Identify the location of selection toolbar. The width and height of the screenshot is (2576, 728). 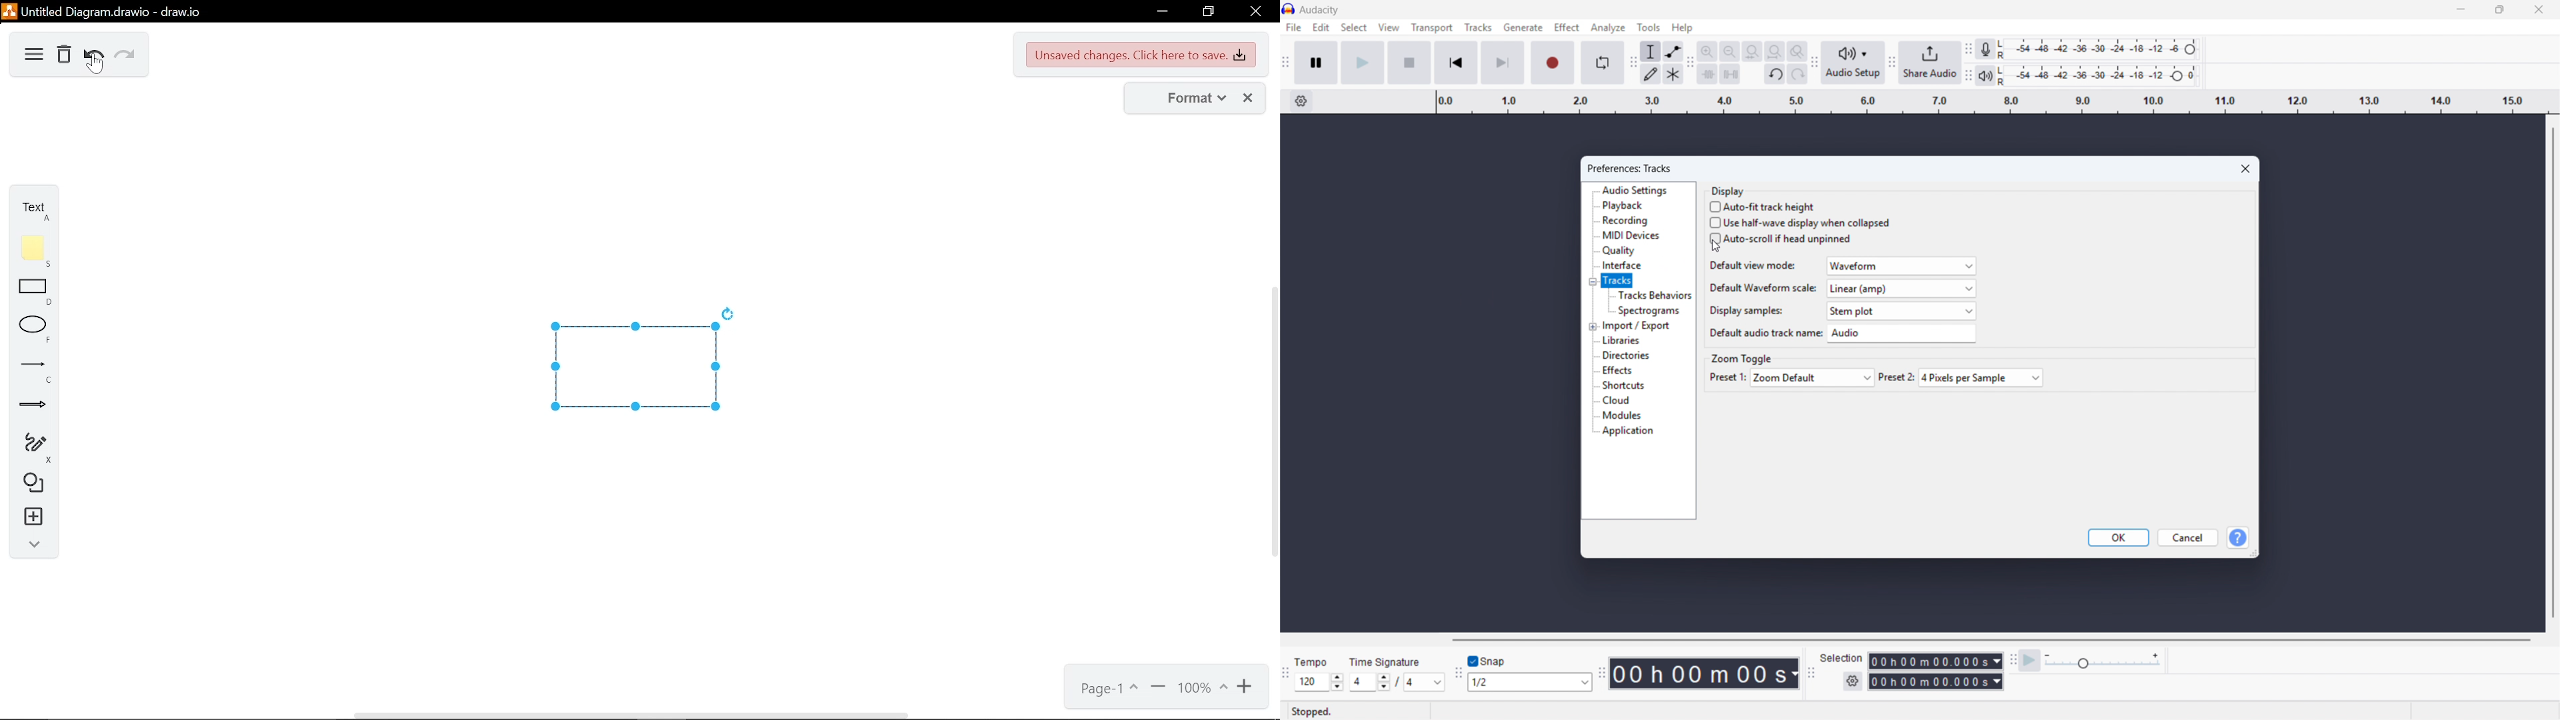
(1810, 675).